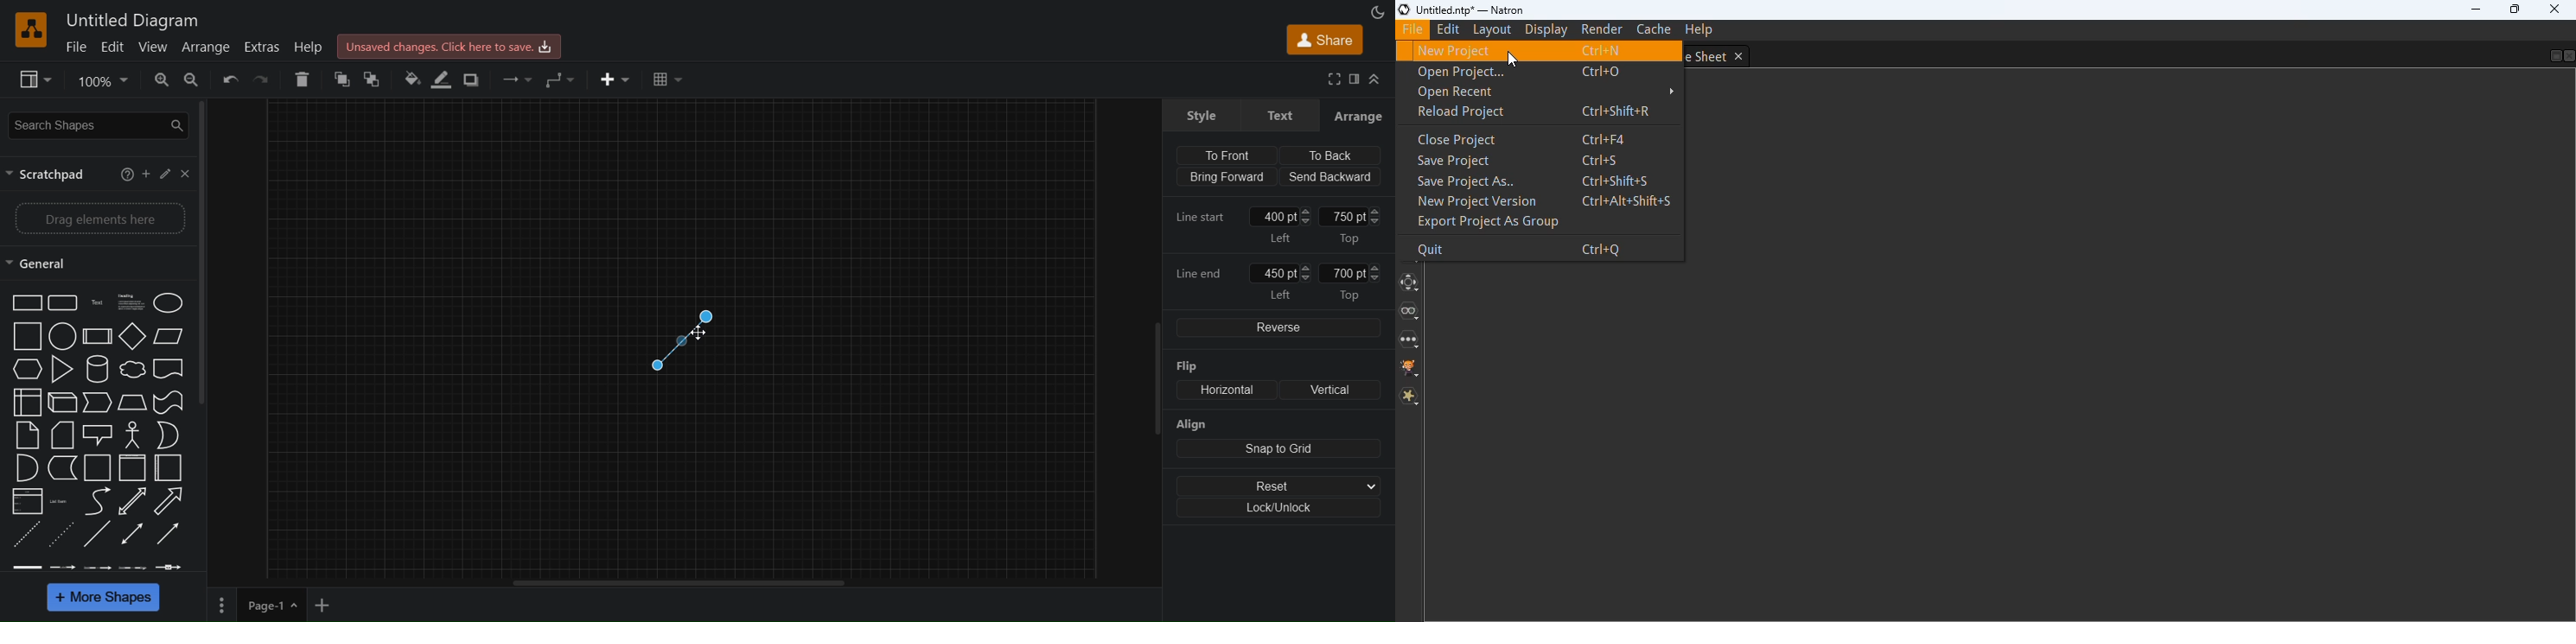  Describe the element at coordinates (1283, 510) in the screenshot. I see `lock/unlock` at that location.